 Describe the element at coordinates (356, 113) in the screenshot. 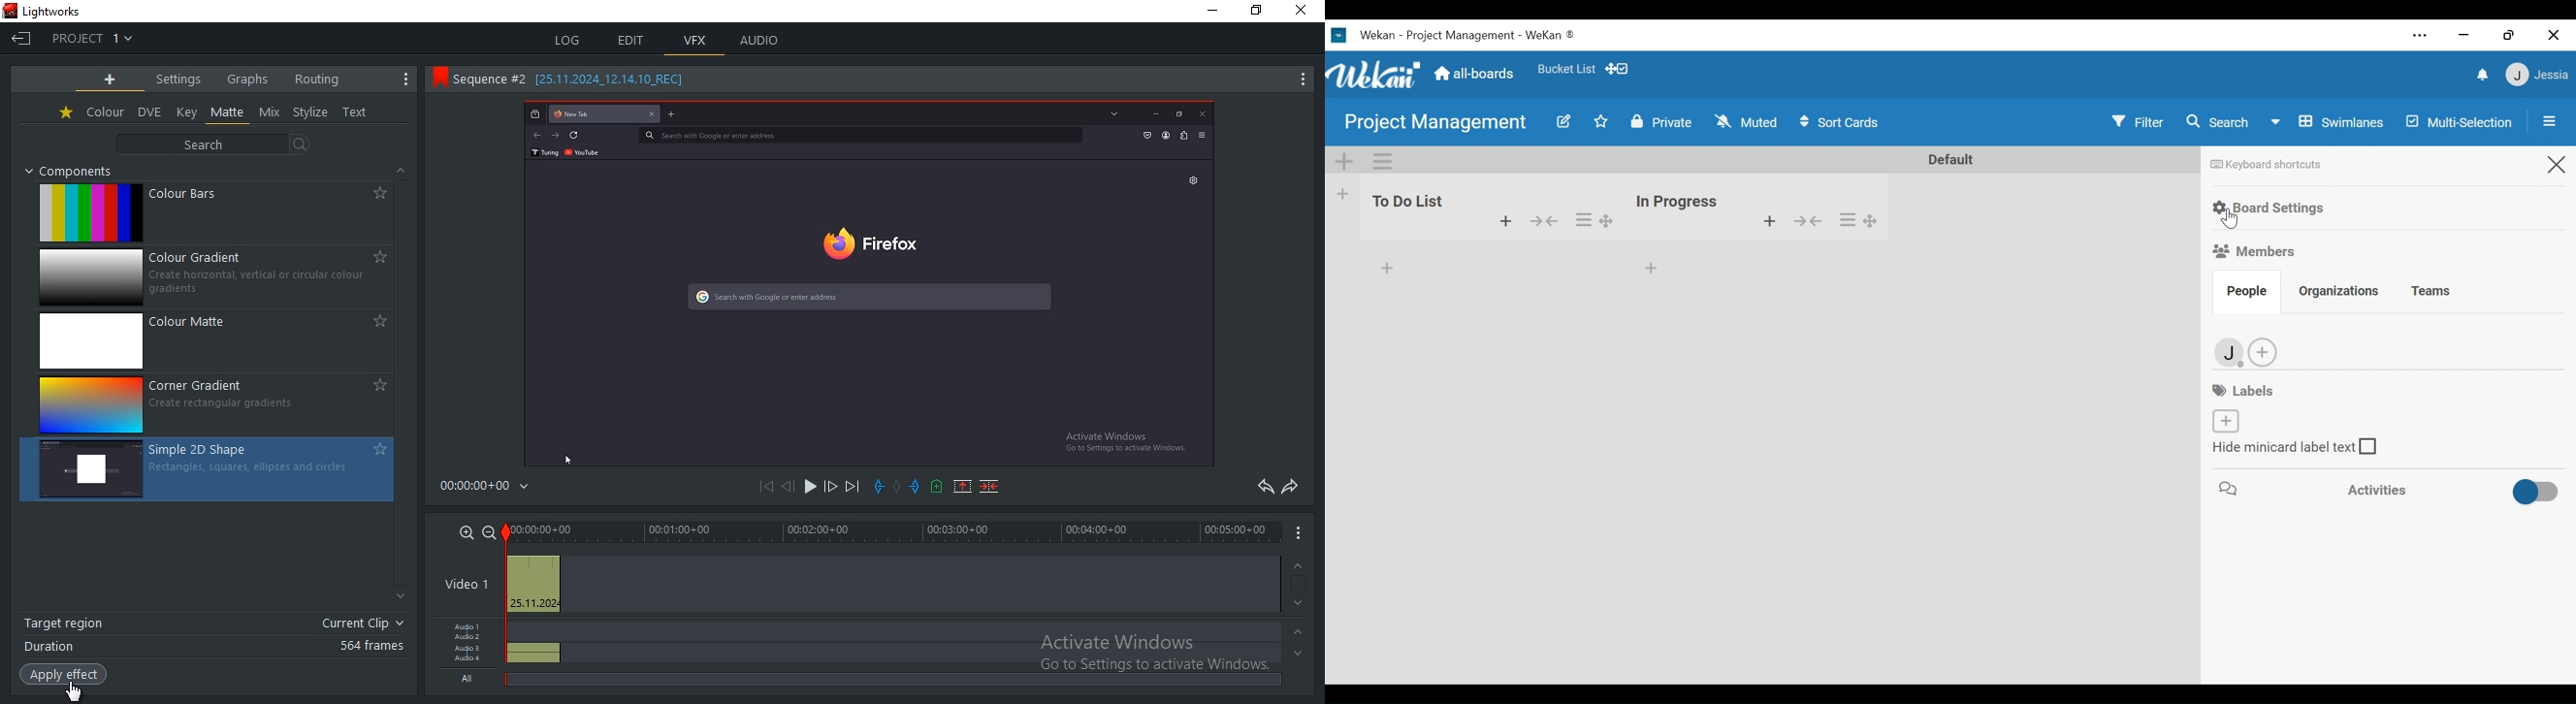

I see `text` at that location.